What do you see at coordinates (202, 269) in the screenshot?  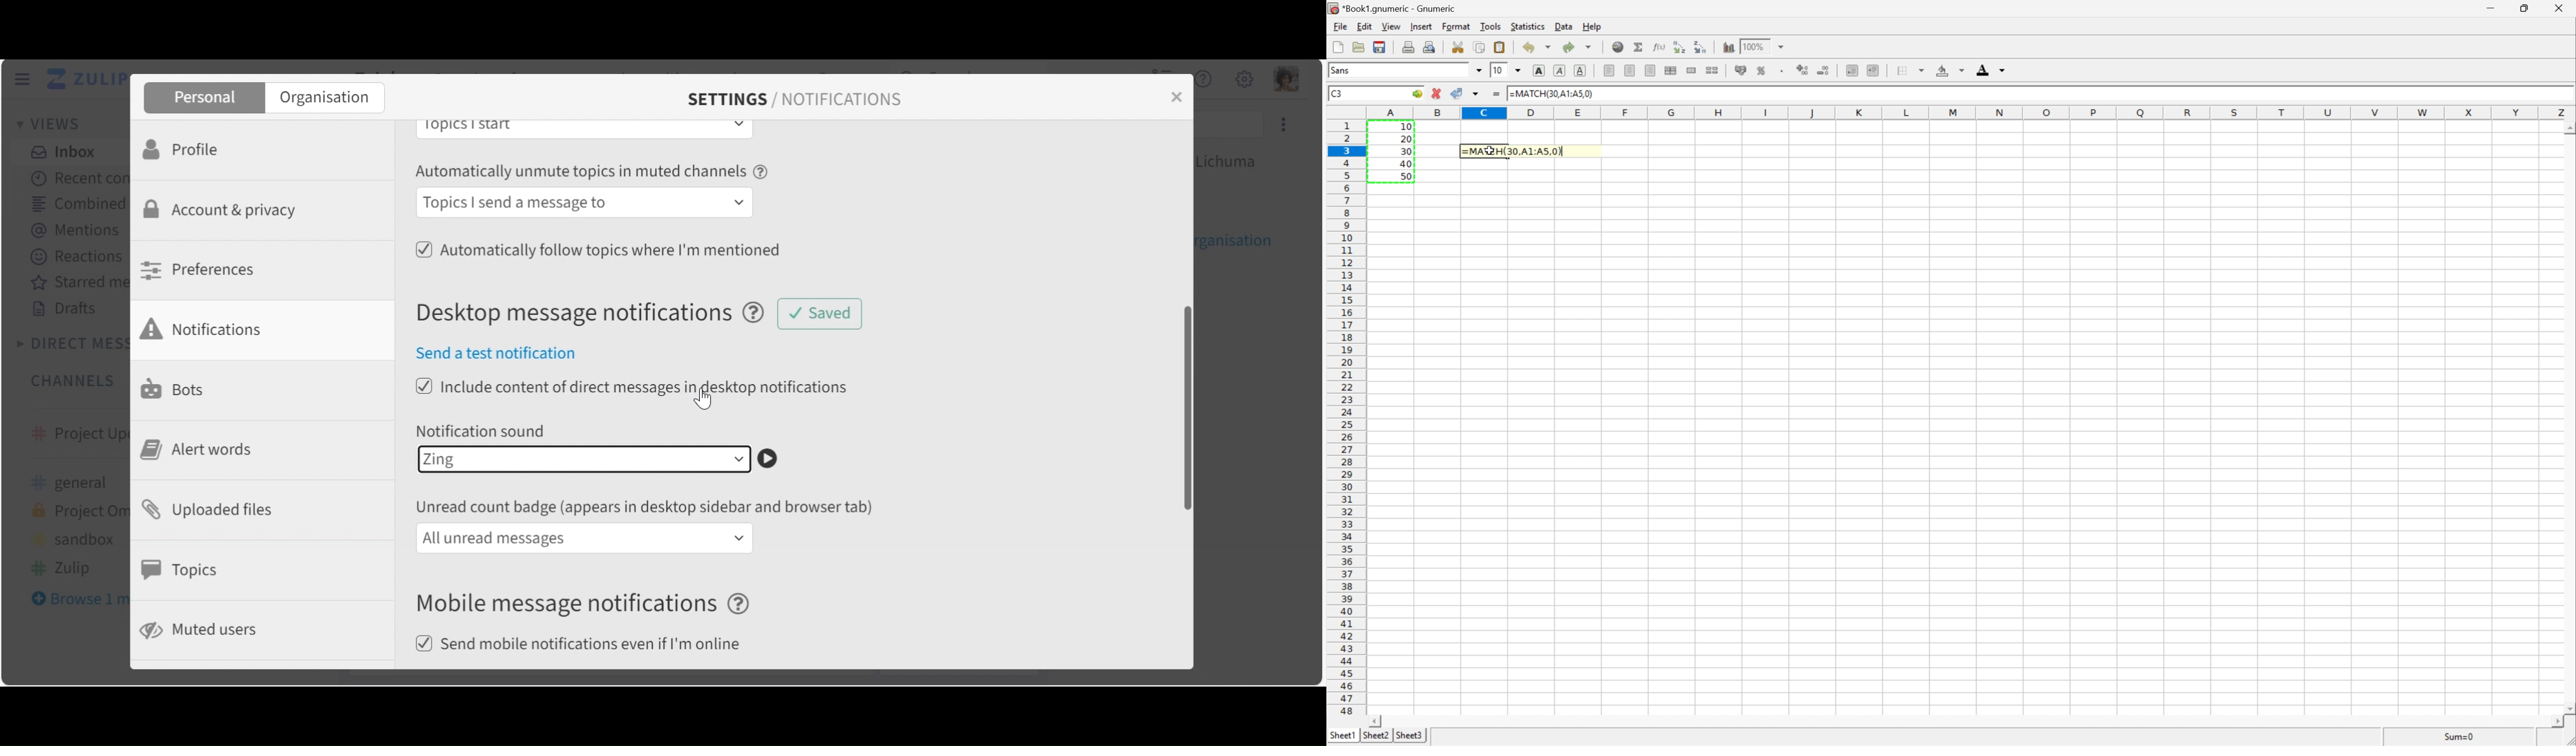 I see `Preferences` at bounding box center [202, 269].